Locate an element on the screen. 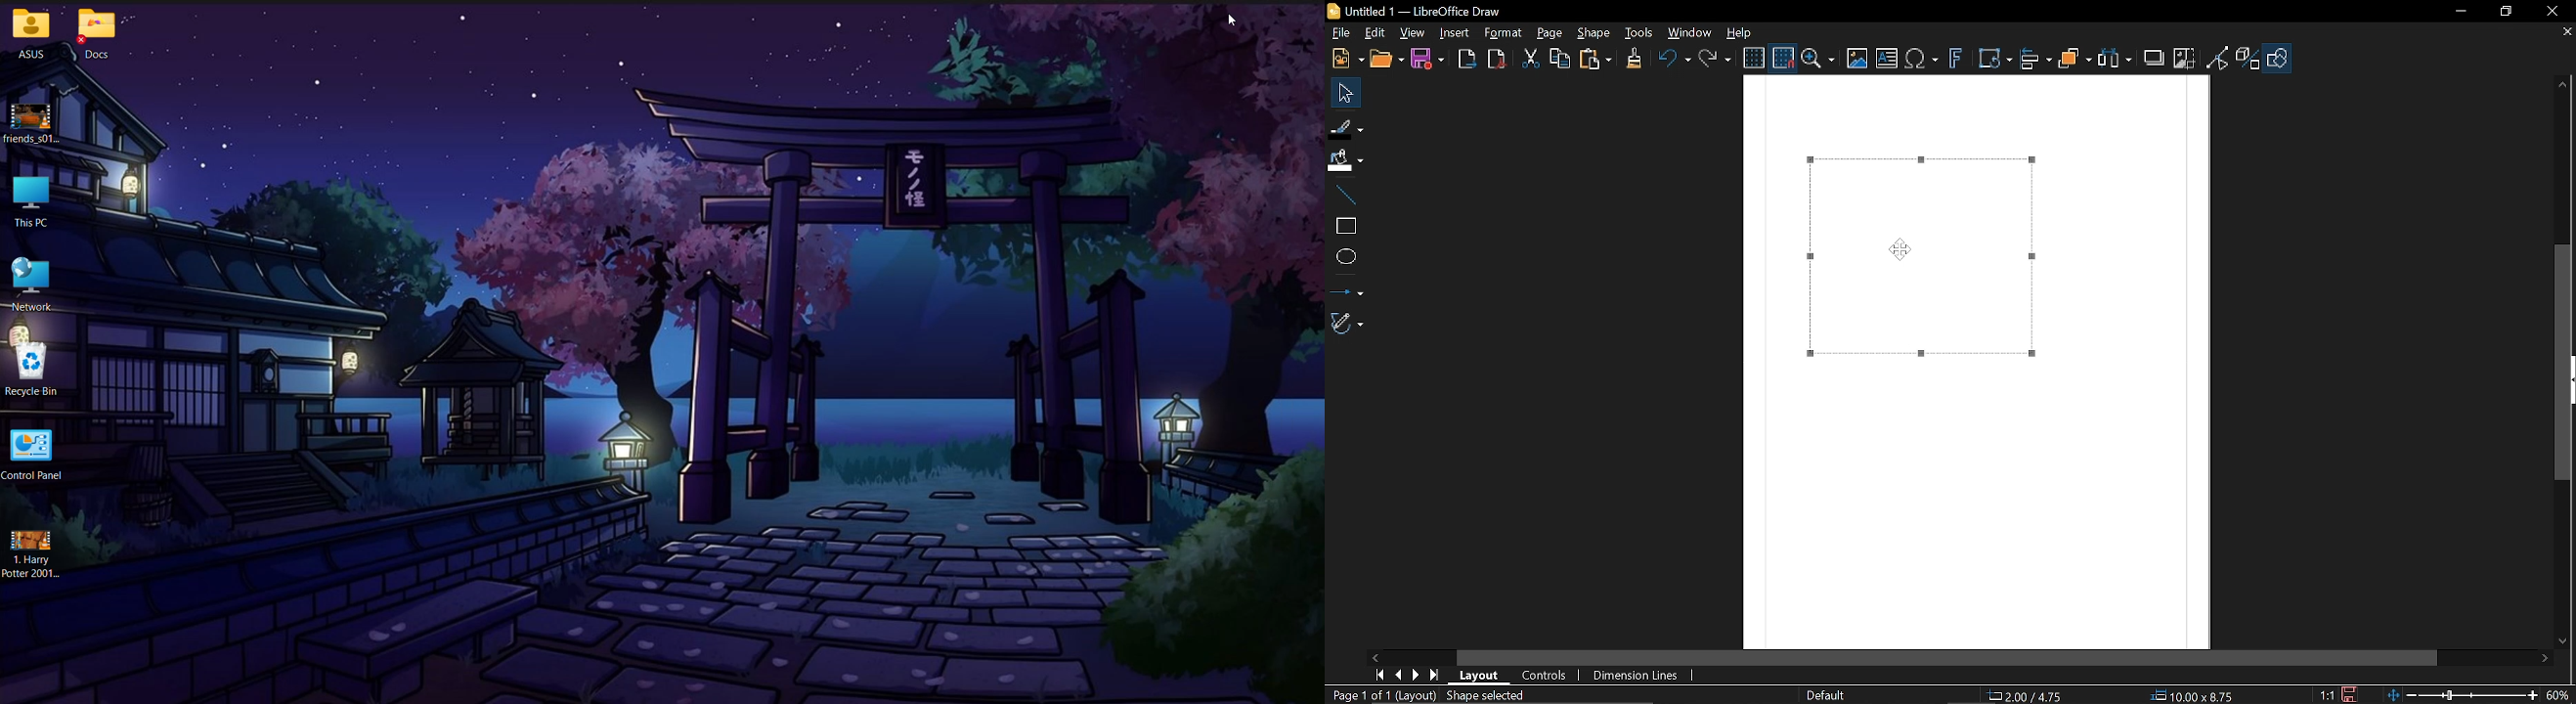  Size is located at coordinates (2199, 696).